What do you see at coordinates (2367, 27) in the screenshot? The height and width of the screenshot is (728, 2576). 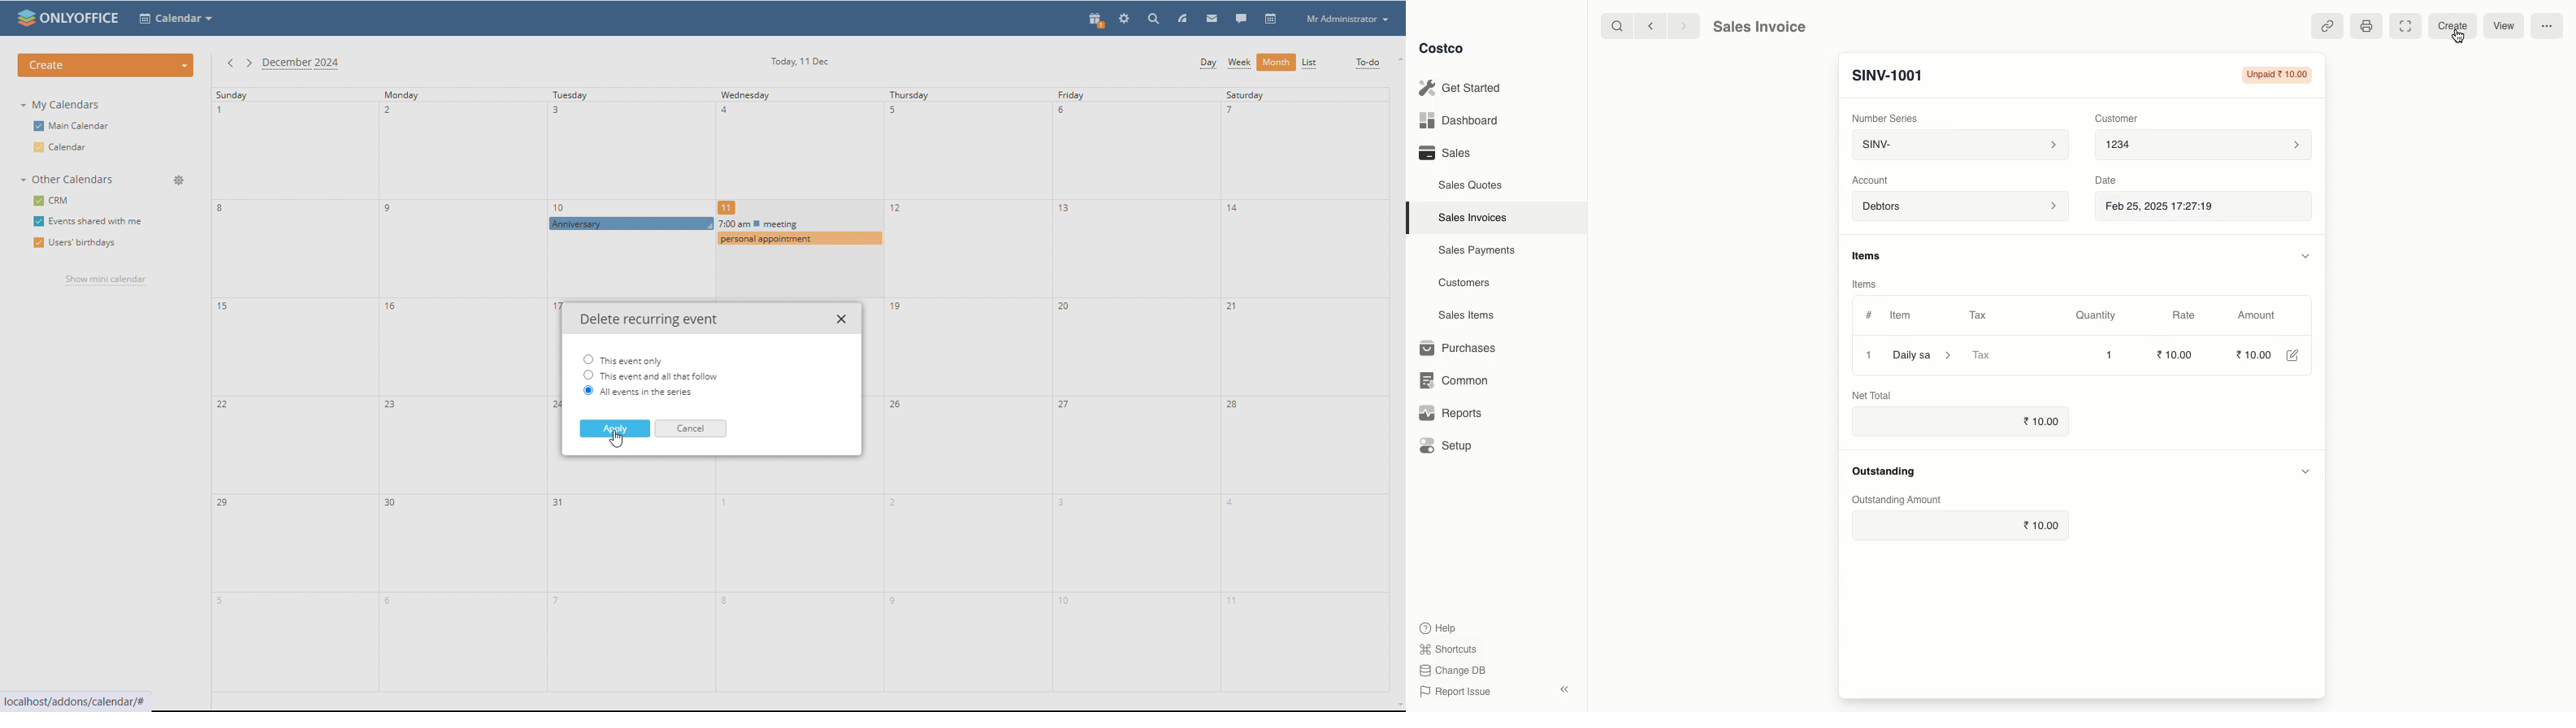 I see `Print` at bounding box center [2367, 27].